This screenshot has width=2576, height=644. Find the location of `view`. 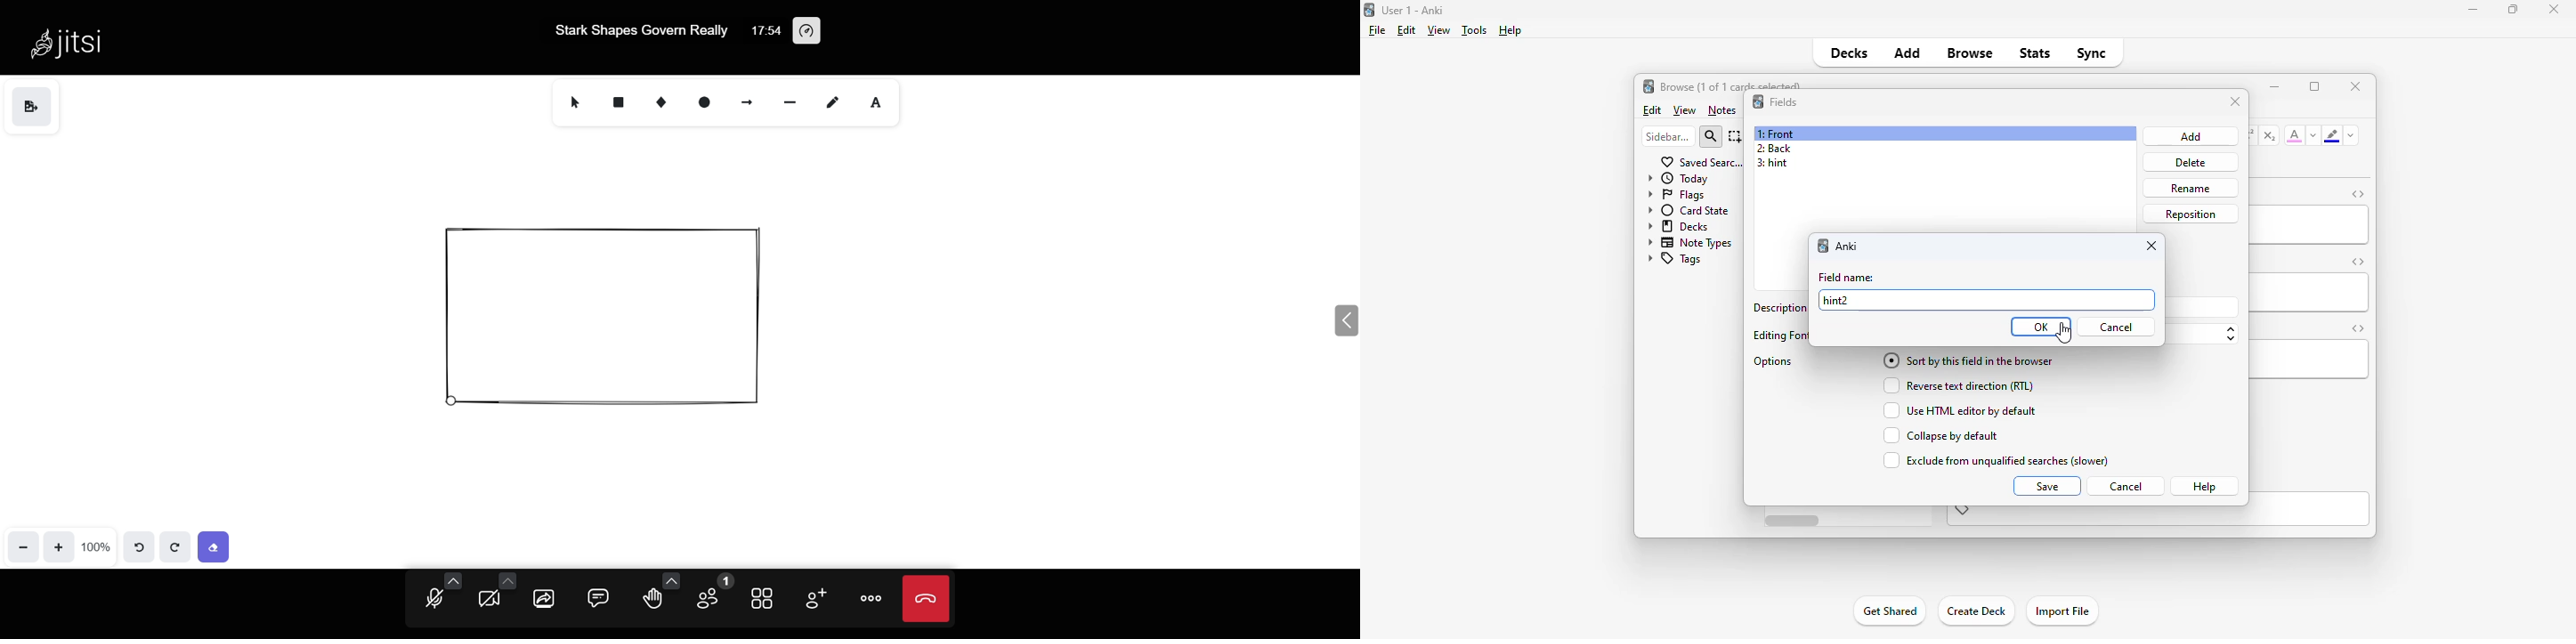

view is located at coordinates (1438, 29).